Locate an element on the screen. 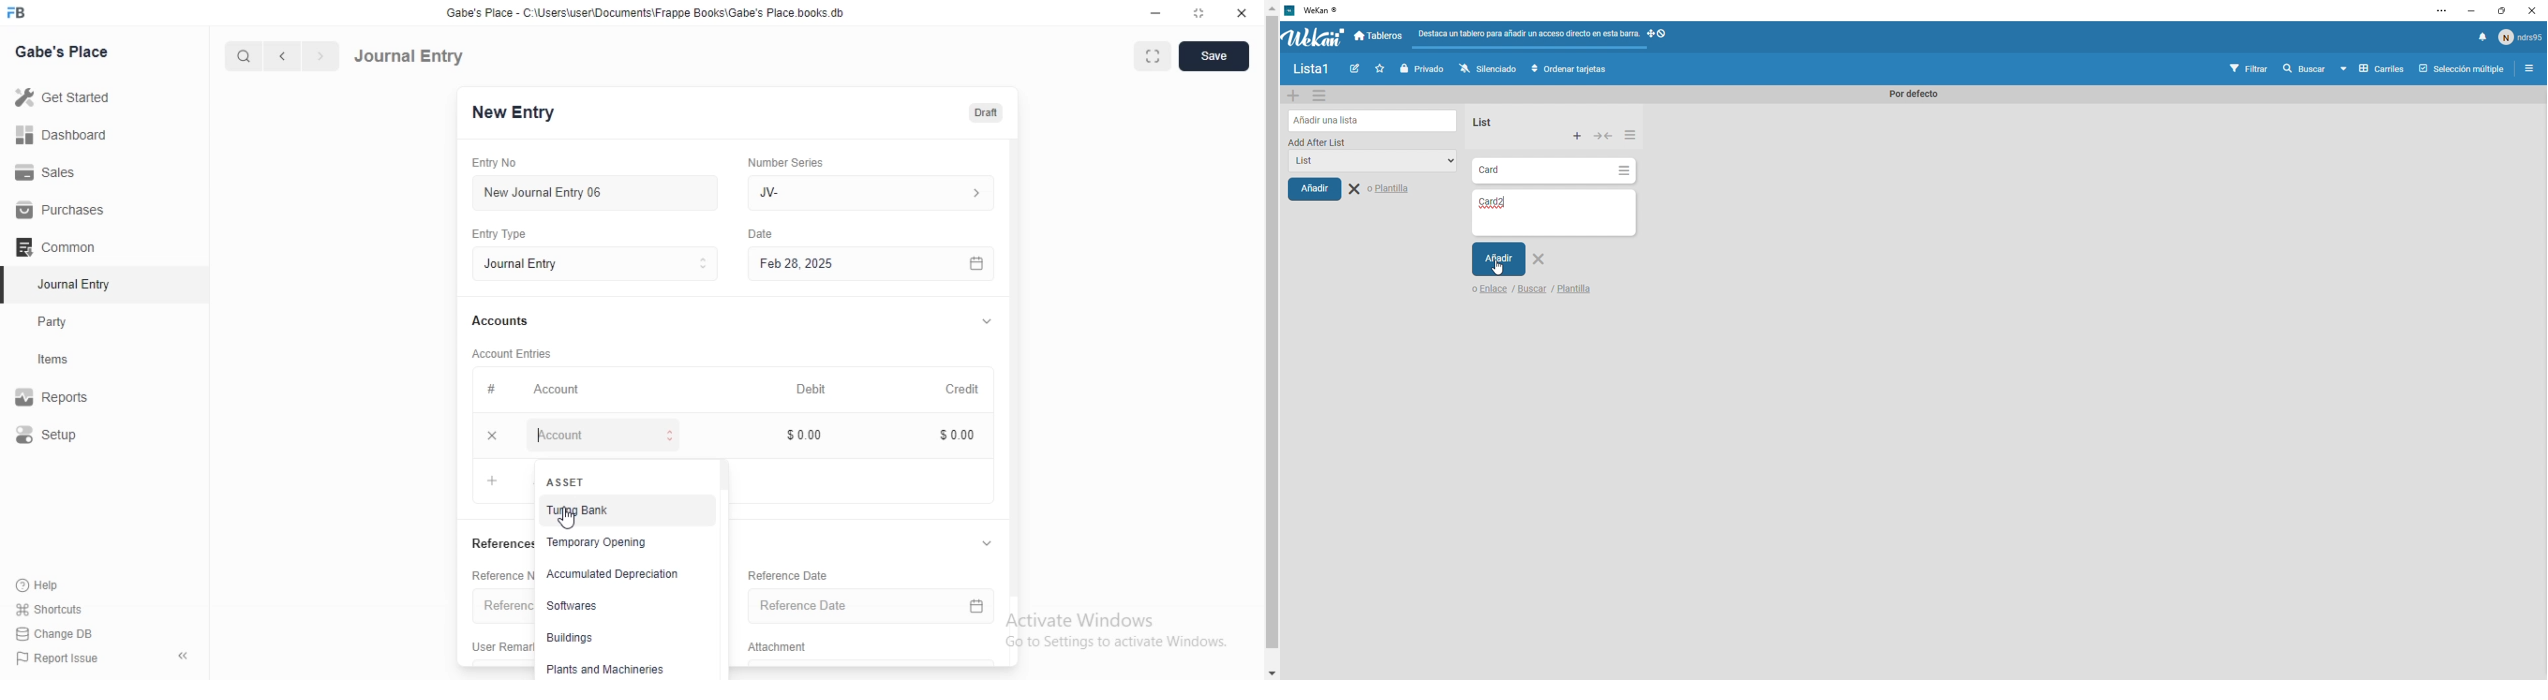 The width and height of the screenshot is (2548, 700). close is located at coordinates (1242, 13).